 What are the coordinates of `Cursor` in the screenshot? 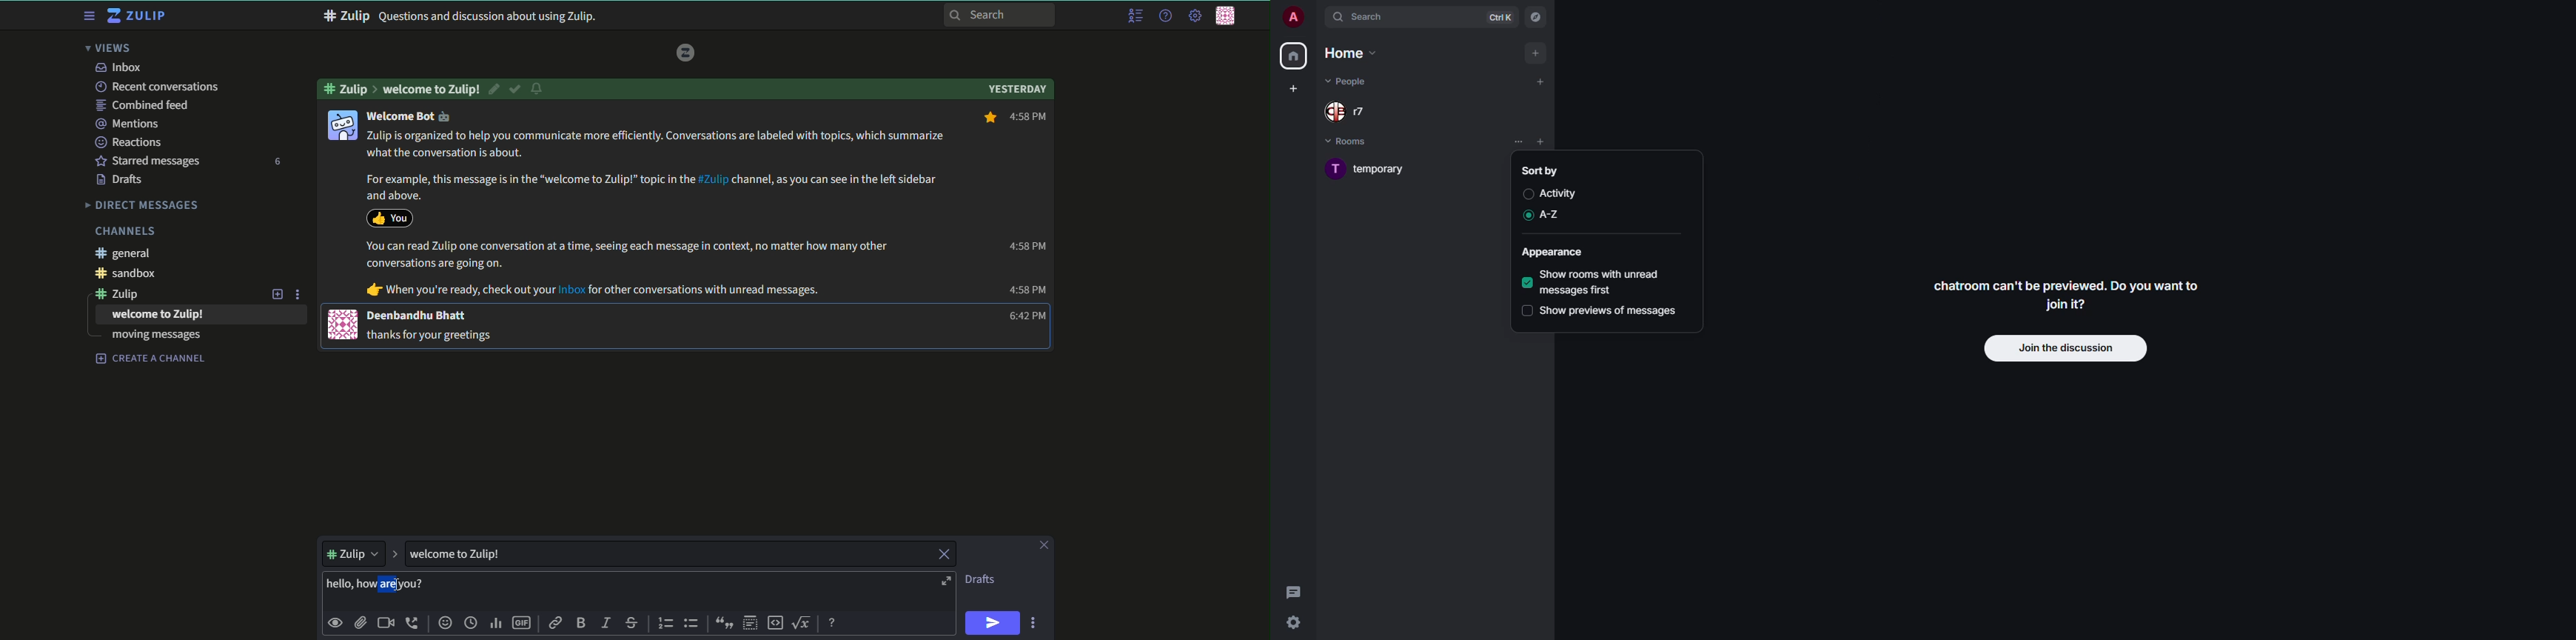 It's located at (402, 586).